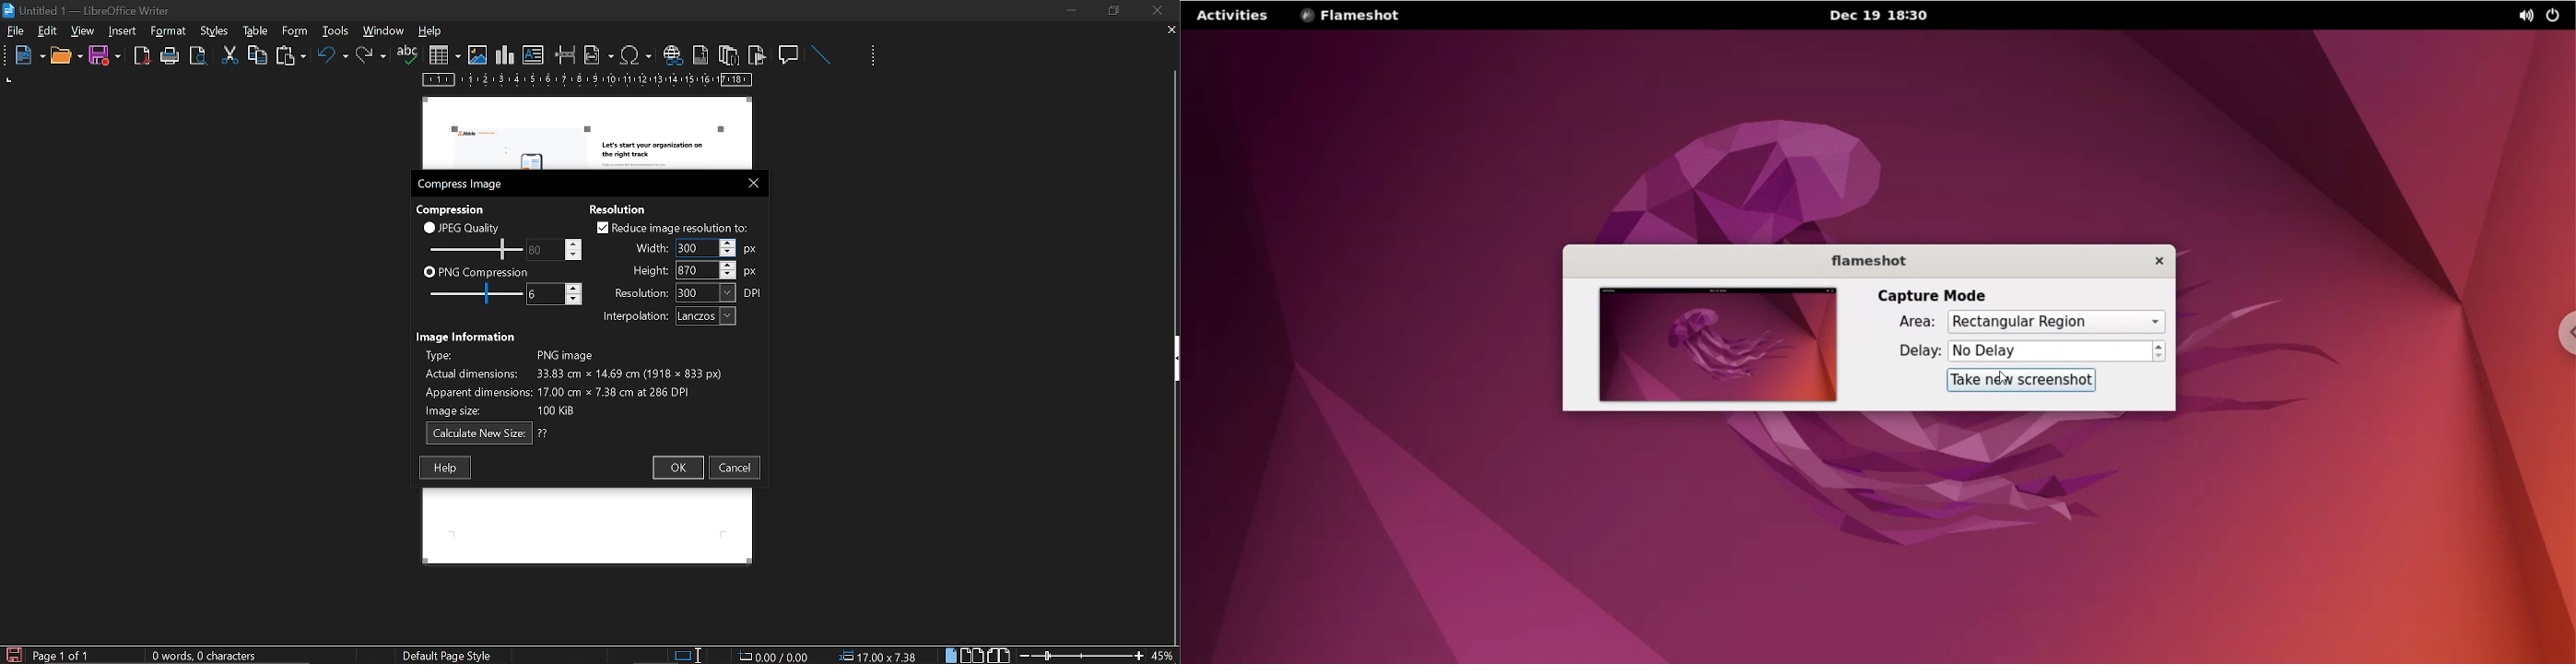 Image resolution: width=2576 pixels, height=672 pixels. I want to click on open, so click(65, 56).